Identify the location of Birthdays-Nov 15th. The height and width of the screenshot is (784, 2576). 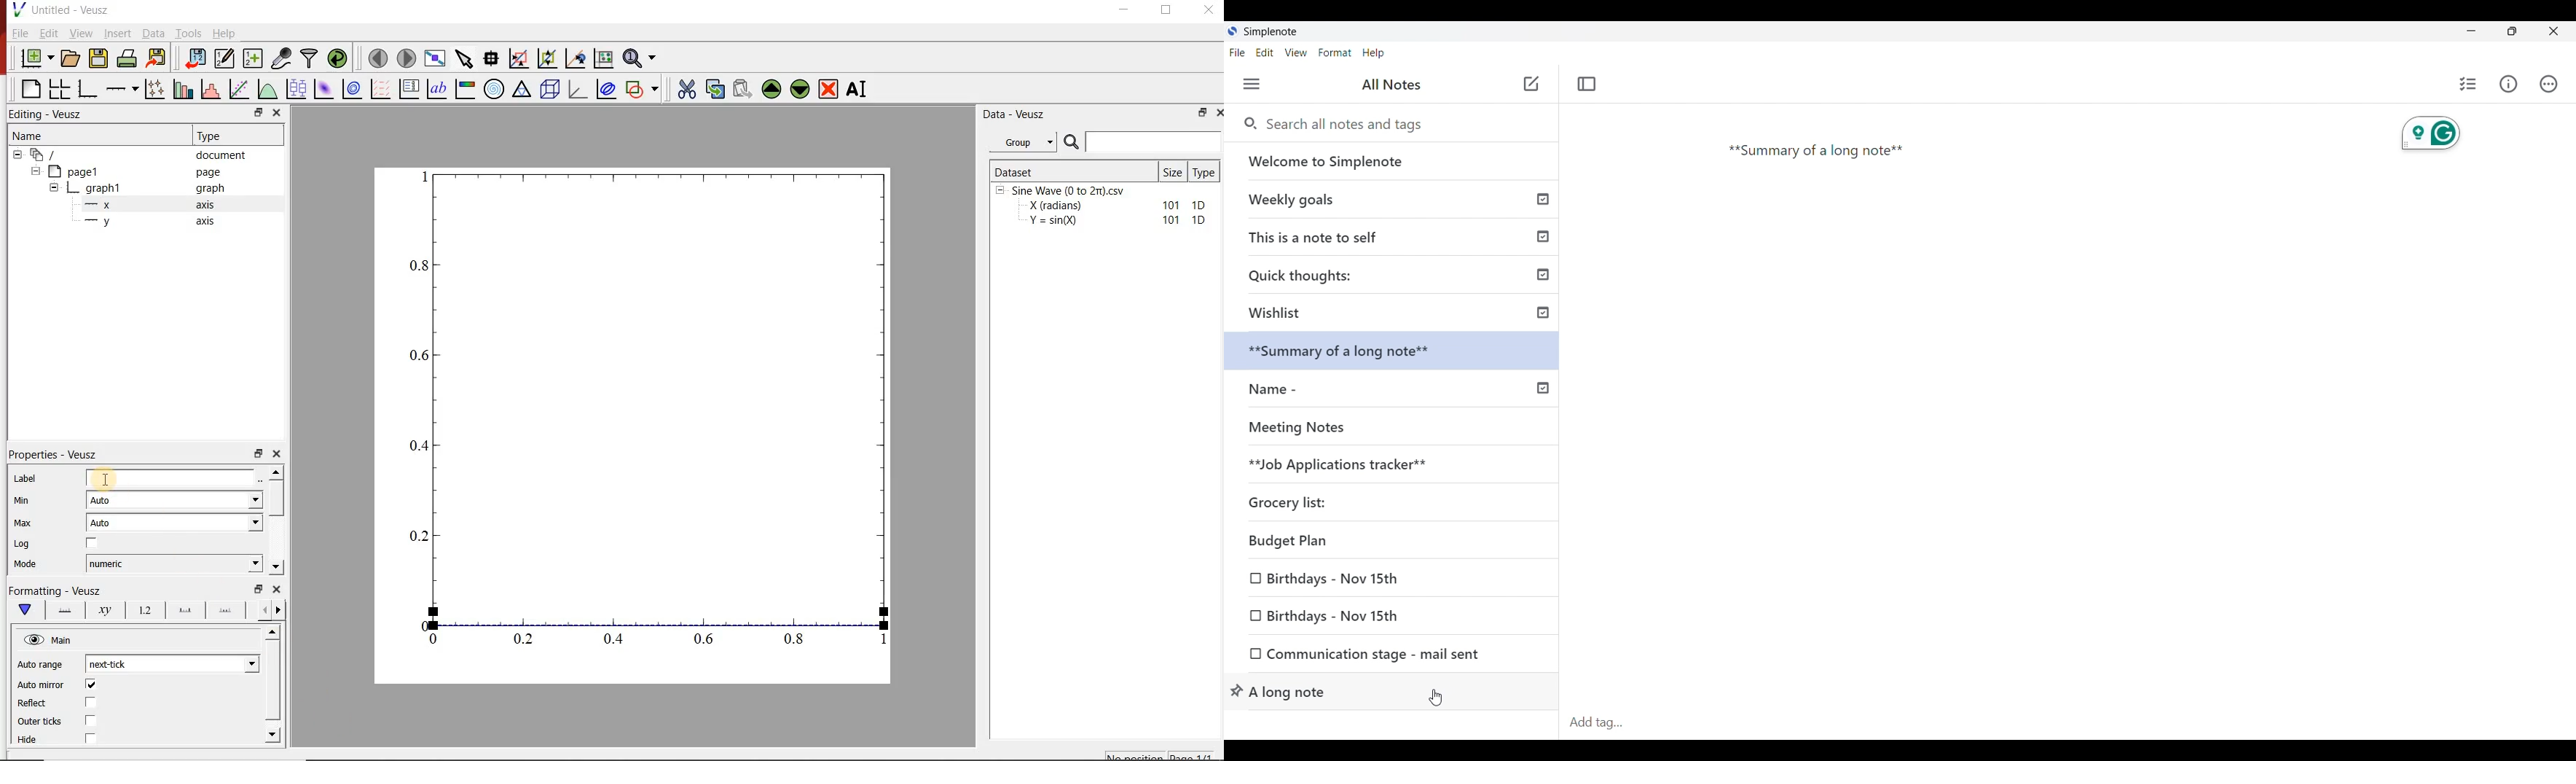
(1379, 614).